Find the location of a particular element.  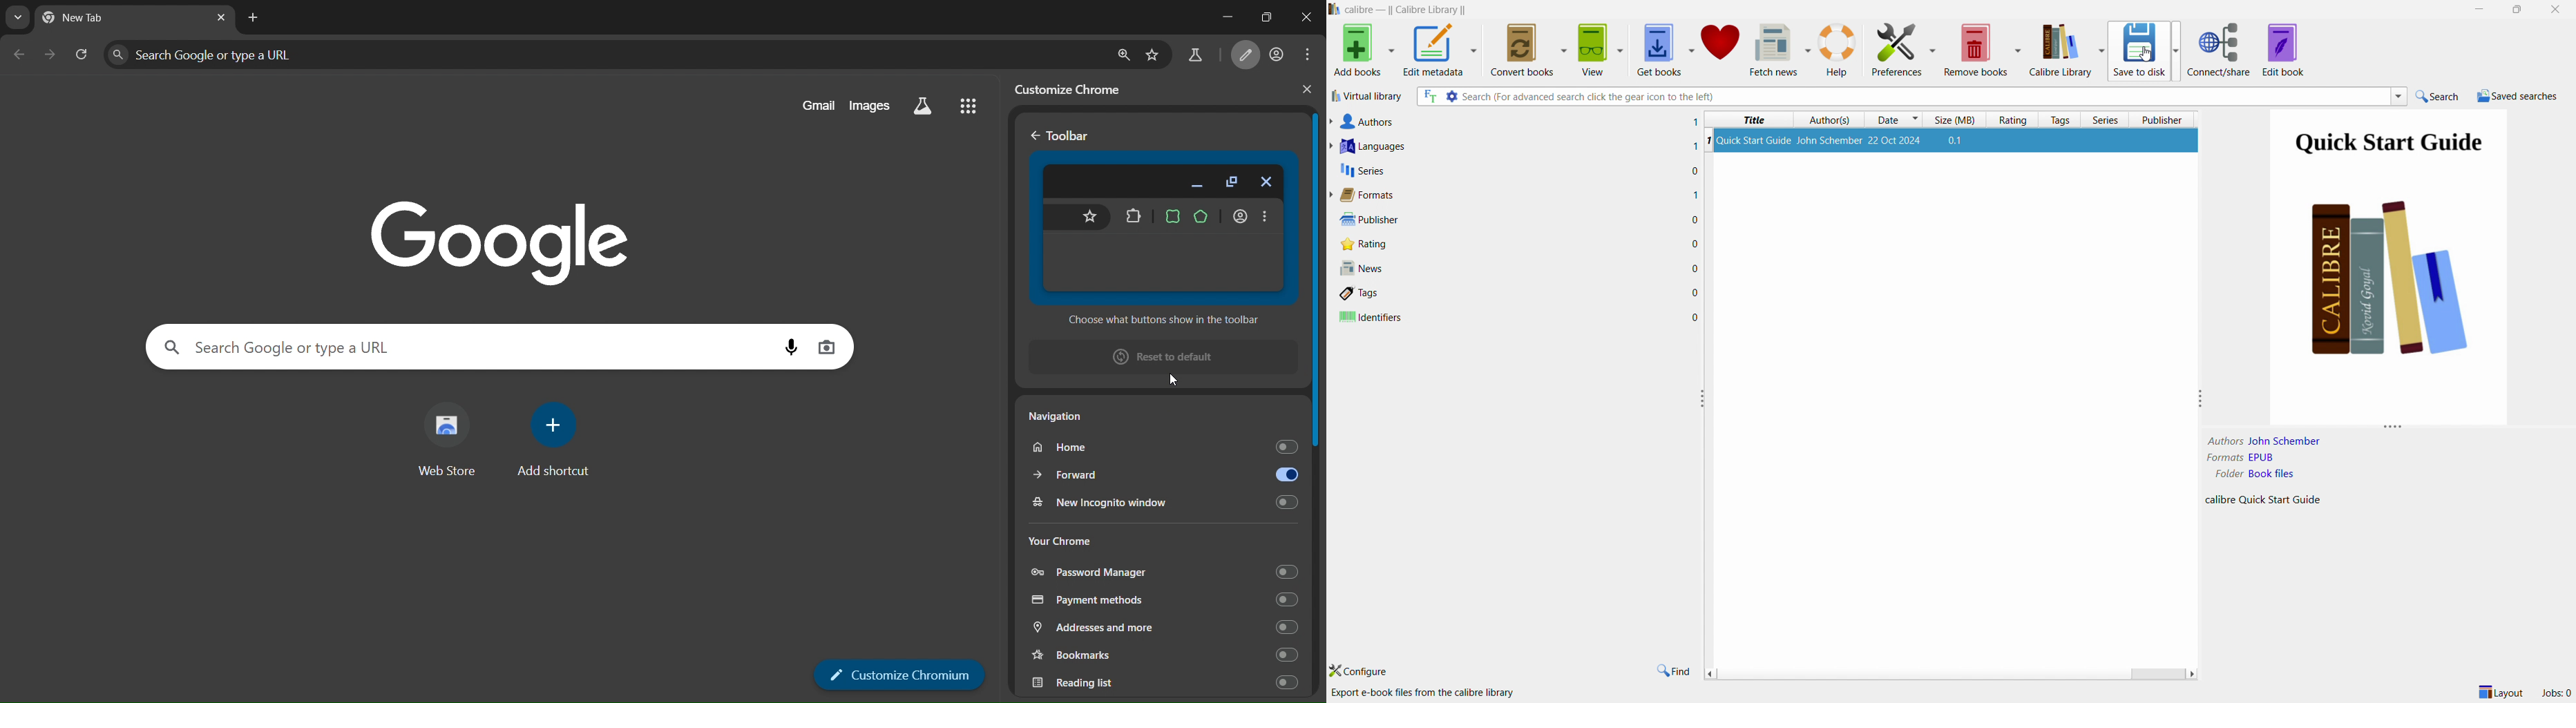

resize is located at coordinates (2392, 429).